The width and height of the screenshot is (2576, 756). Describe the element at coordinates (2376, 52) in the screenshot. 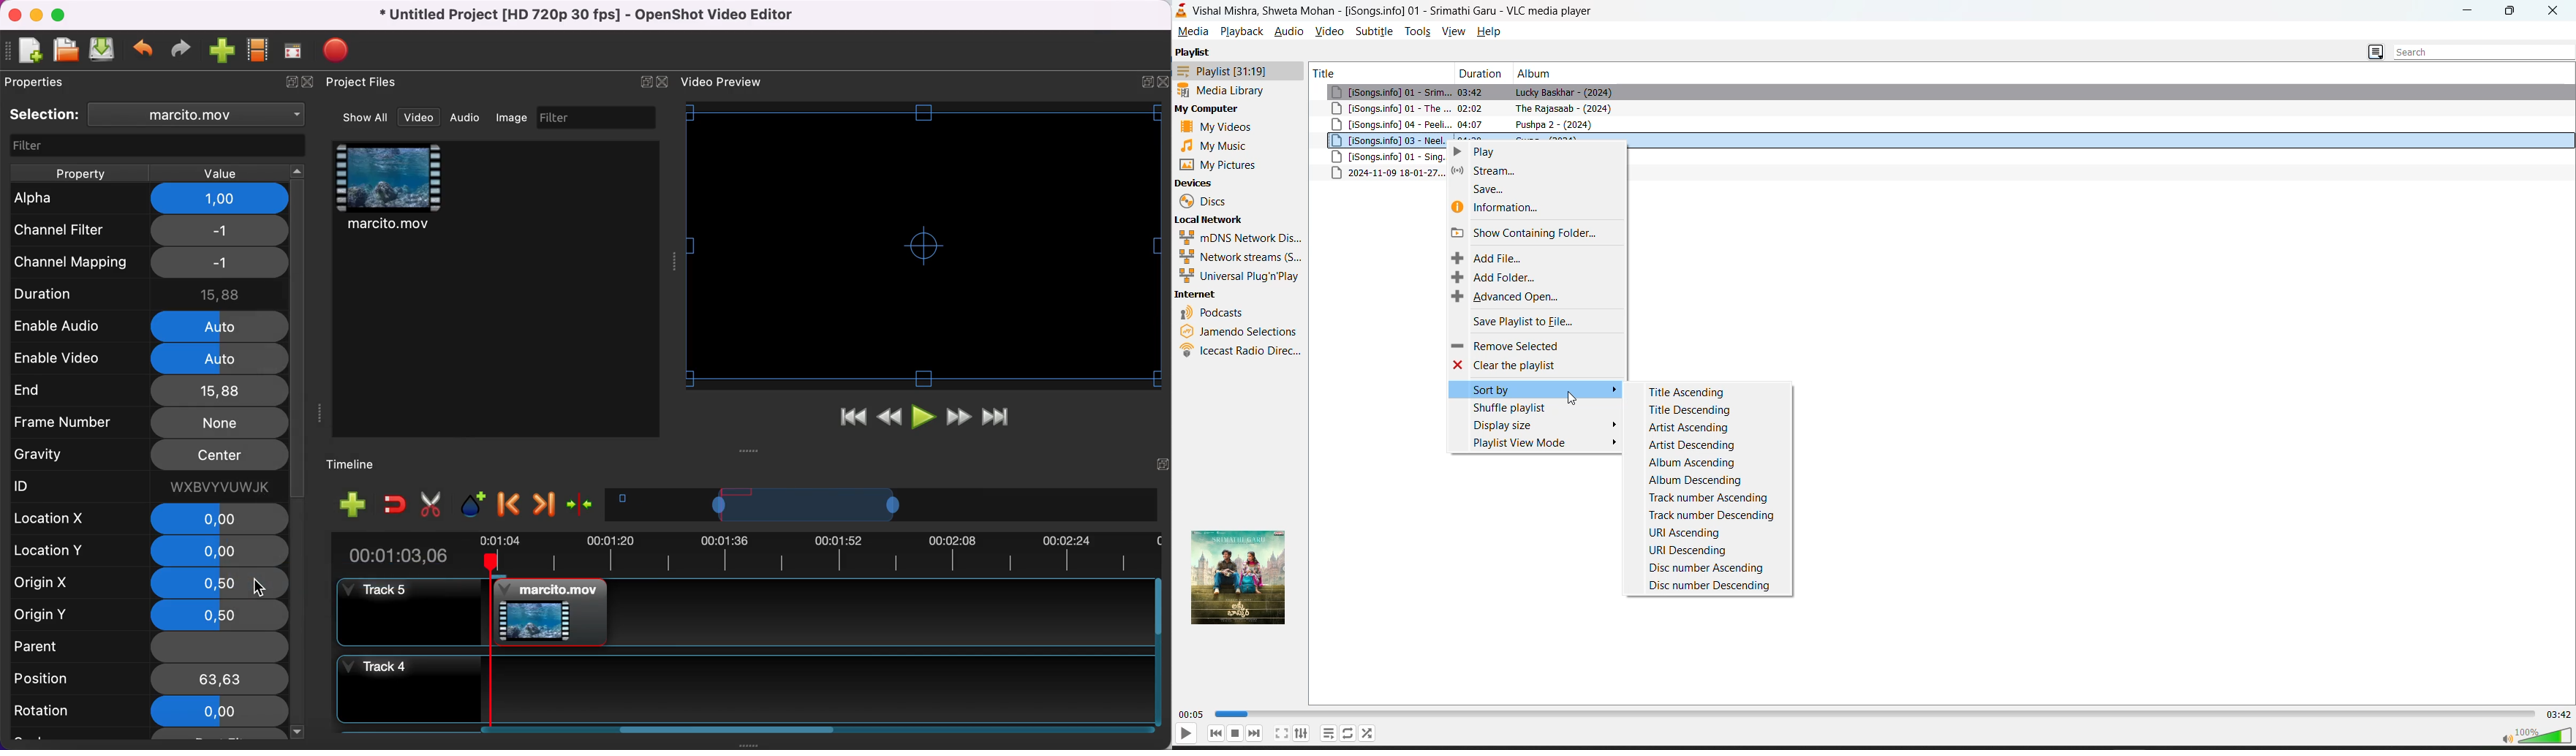

I see `change playlist view` at that location.